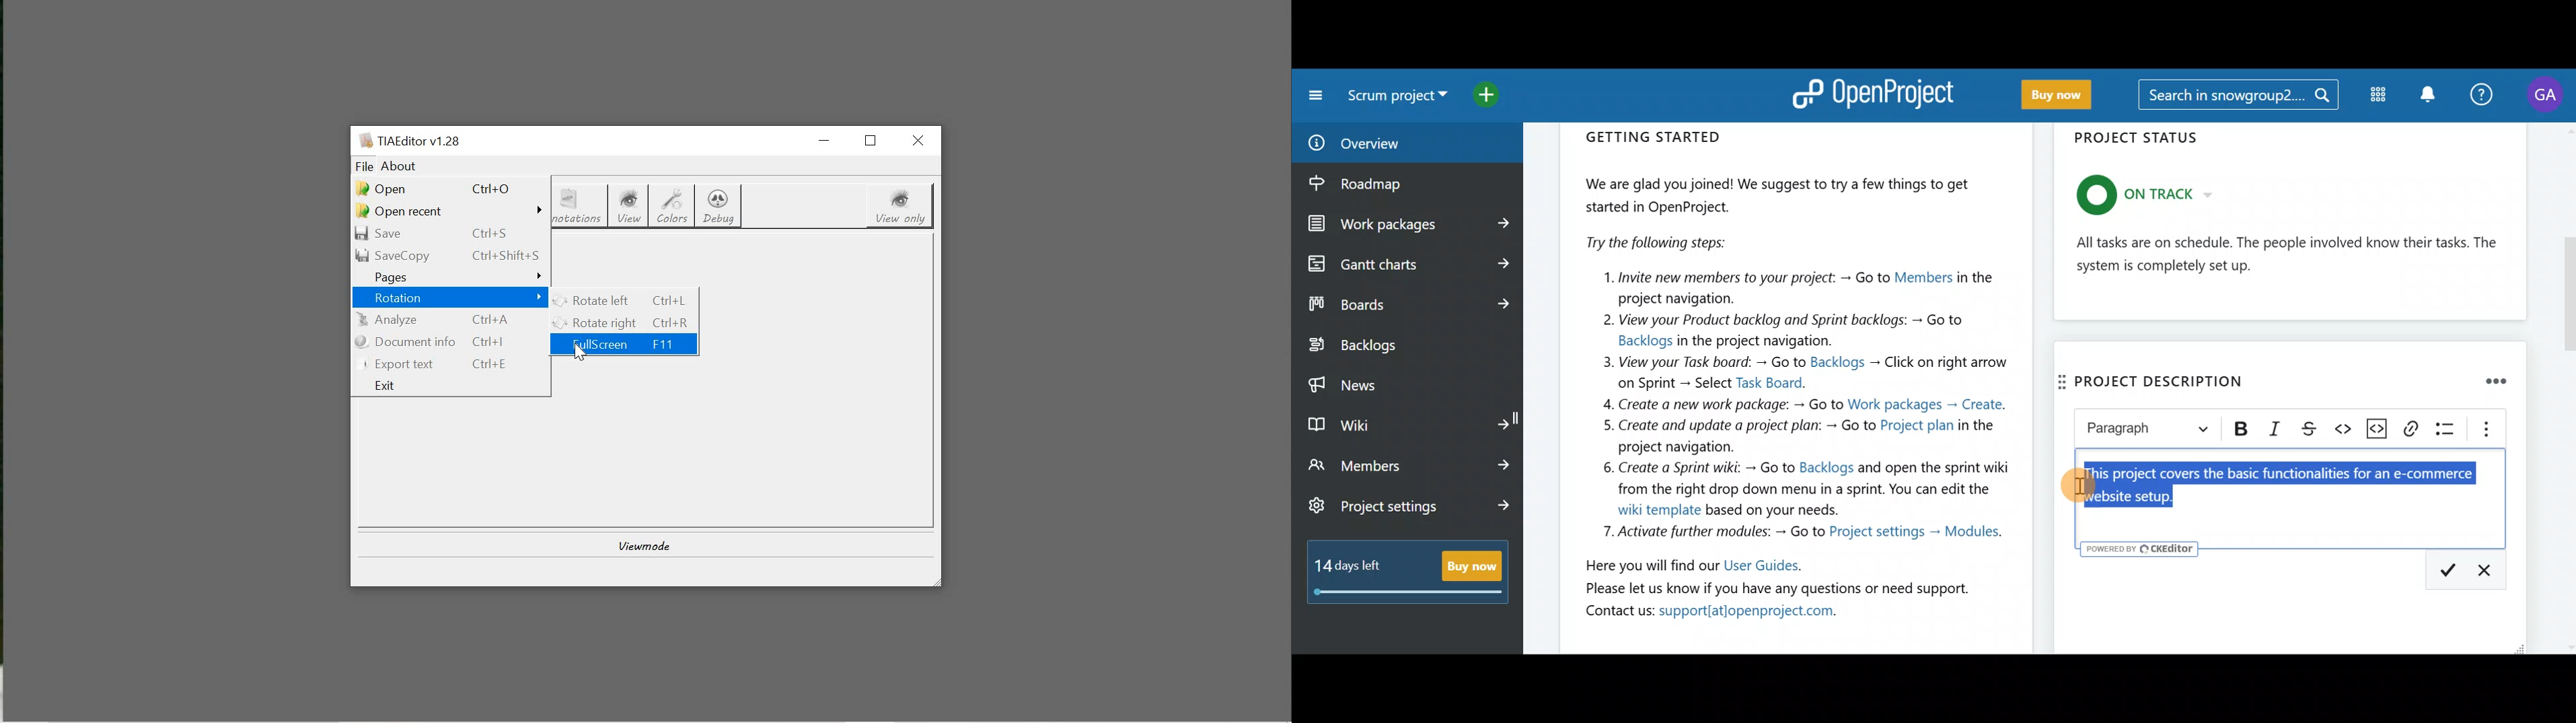  What do you see at coordinates (1411, 465) in the screenshot?
I see `Members` at bounding box center [1411, 465].